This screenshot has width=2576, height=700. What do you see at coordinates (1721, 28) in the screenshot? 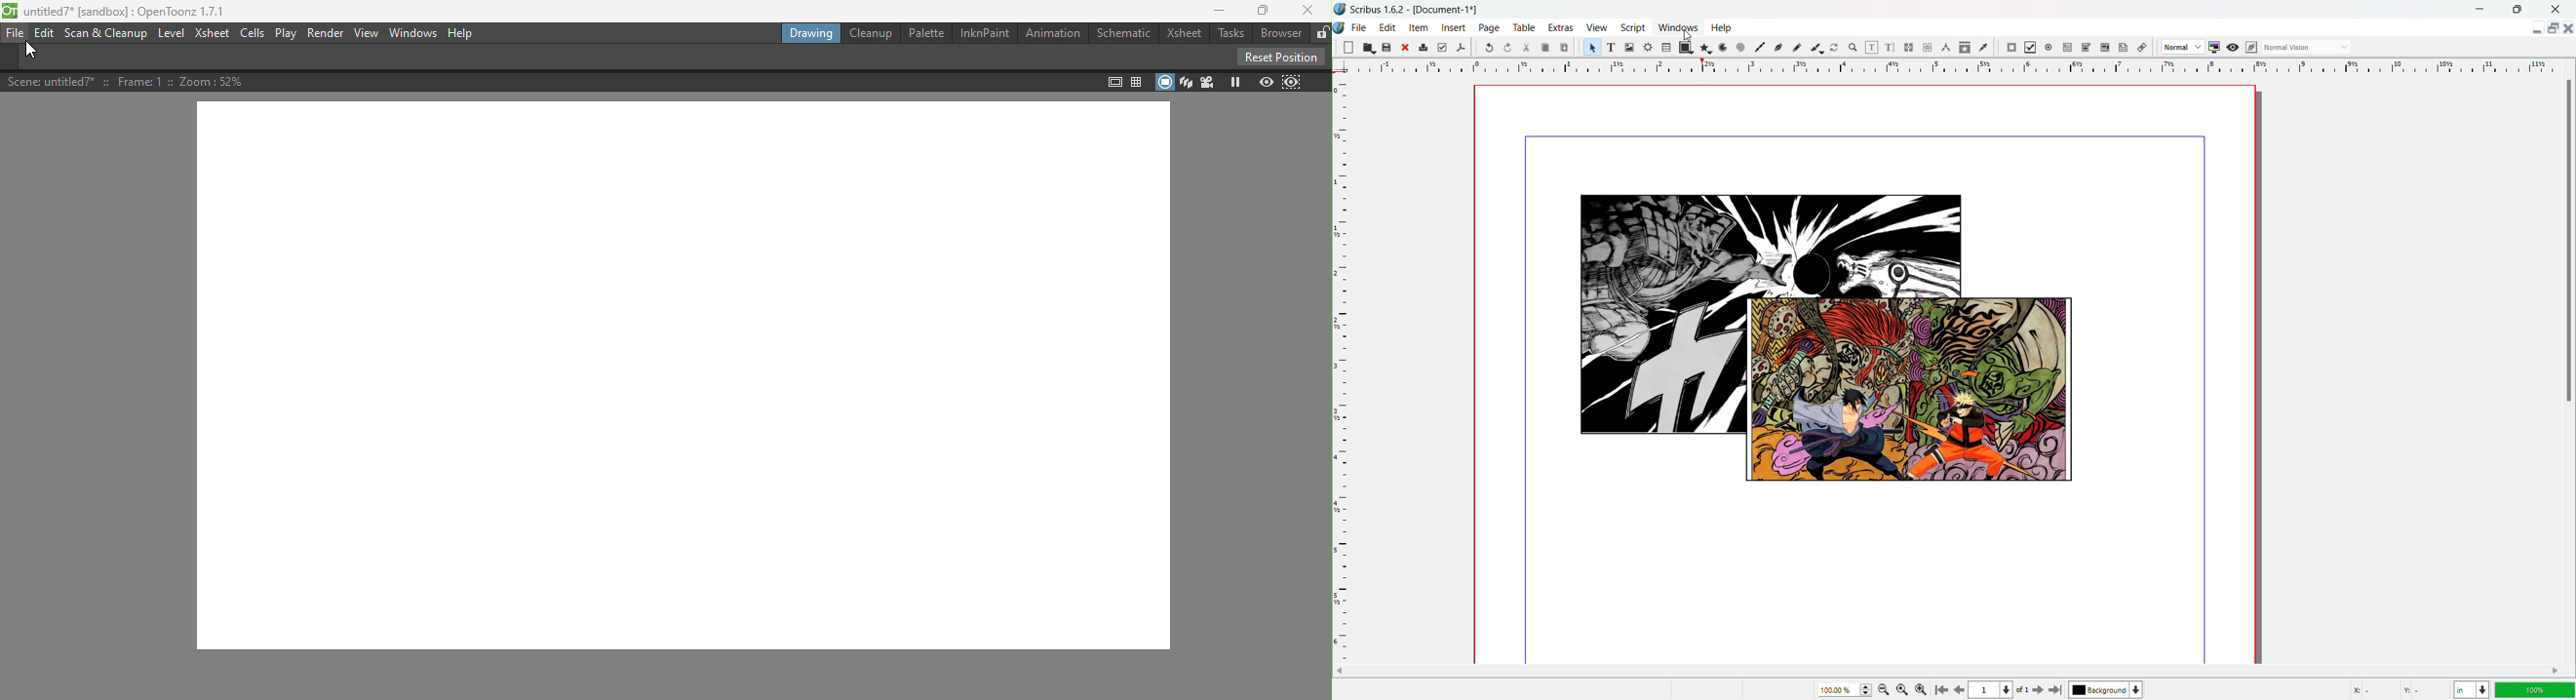
I see `help` at bounding box center [1721, 28].